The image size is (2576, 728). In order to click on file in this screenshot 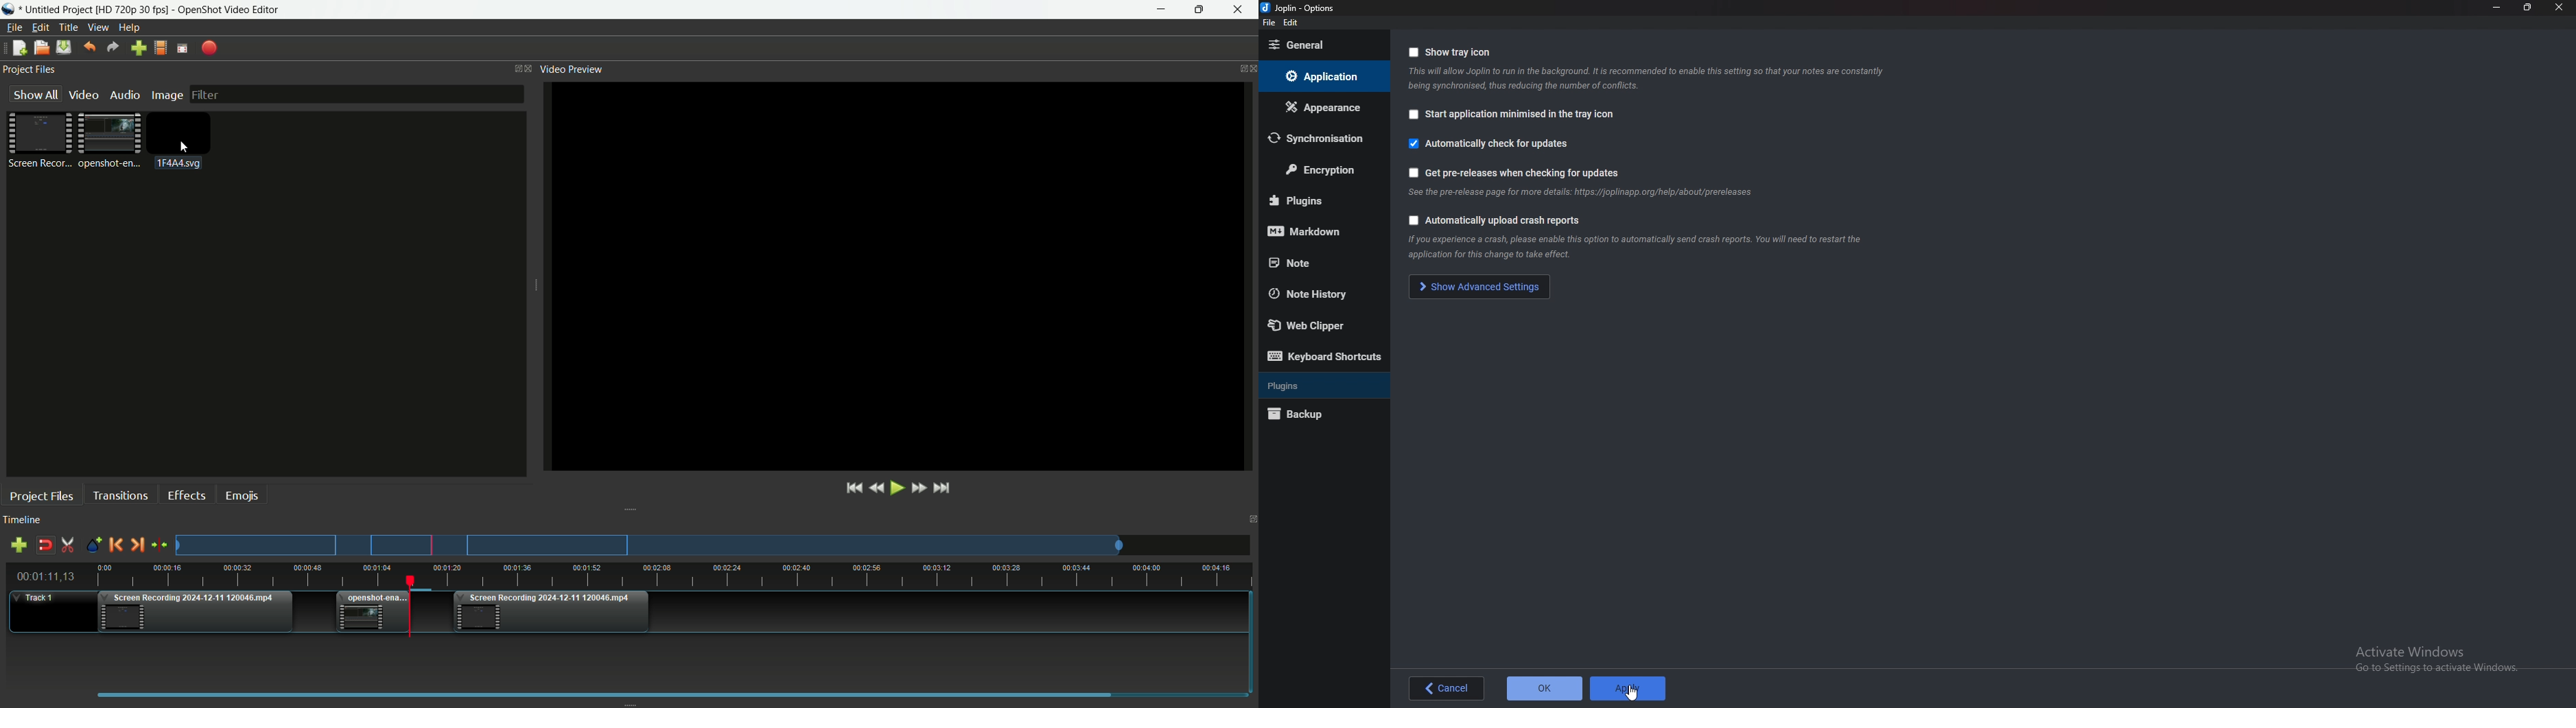, I will do `click(1269, 24)`.